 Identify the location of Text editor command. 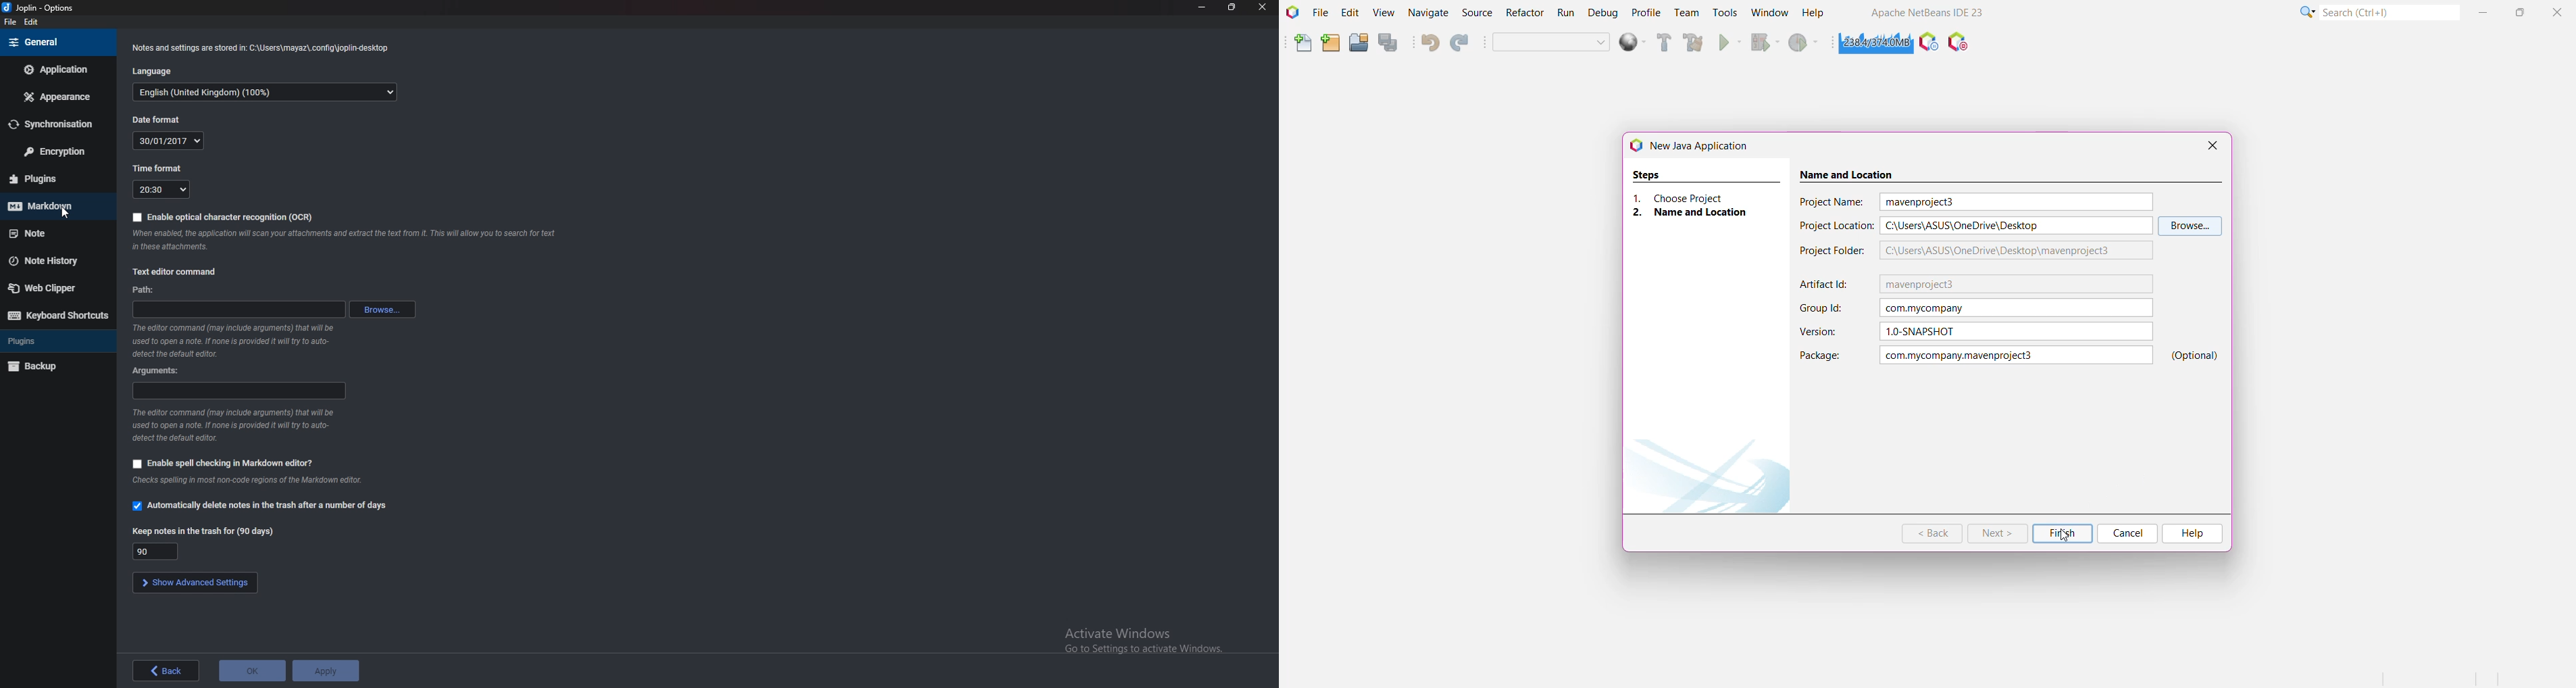
(171, 273).